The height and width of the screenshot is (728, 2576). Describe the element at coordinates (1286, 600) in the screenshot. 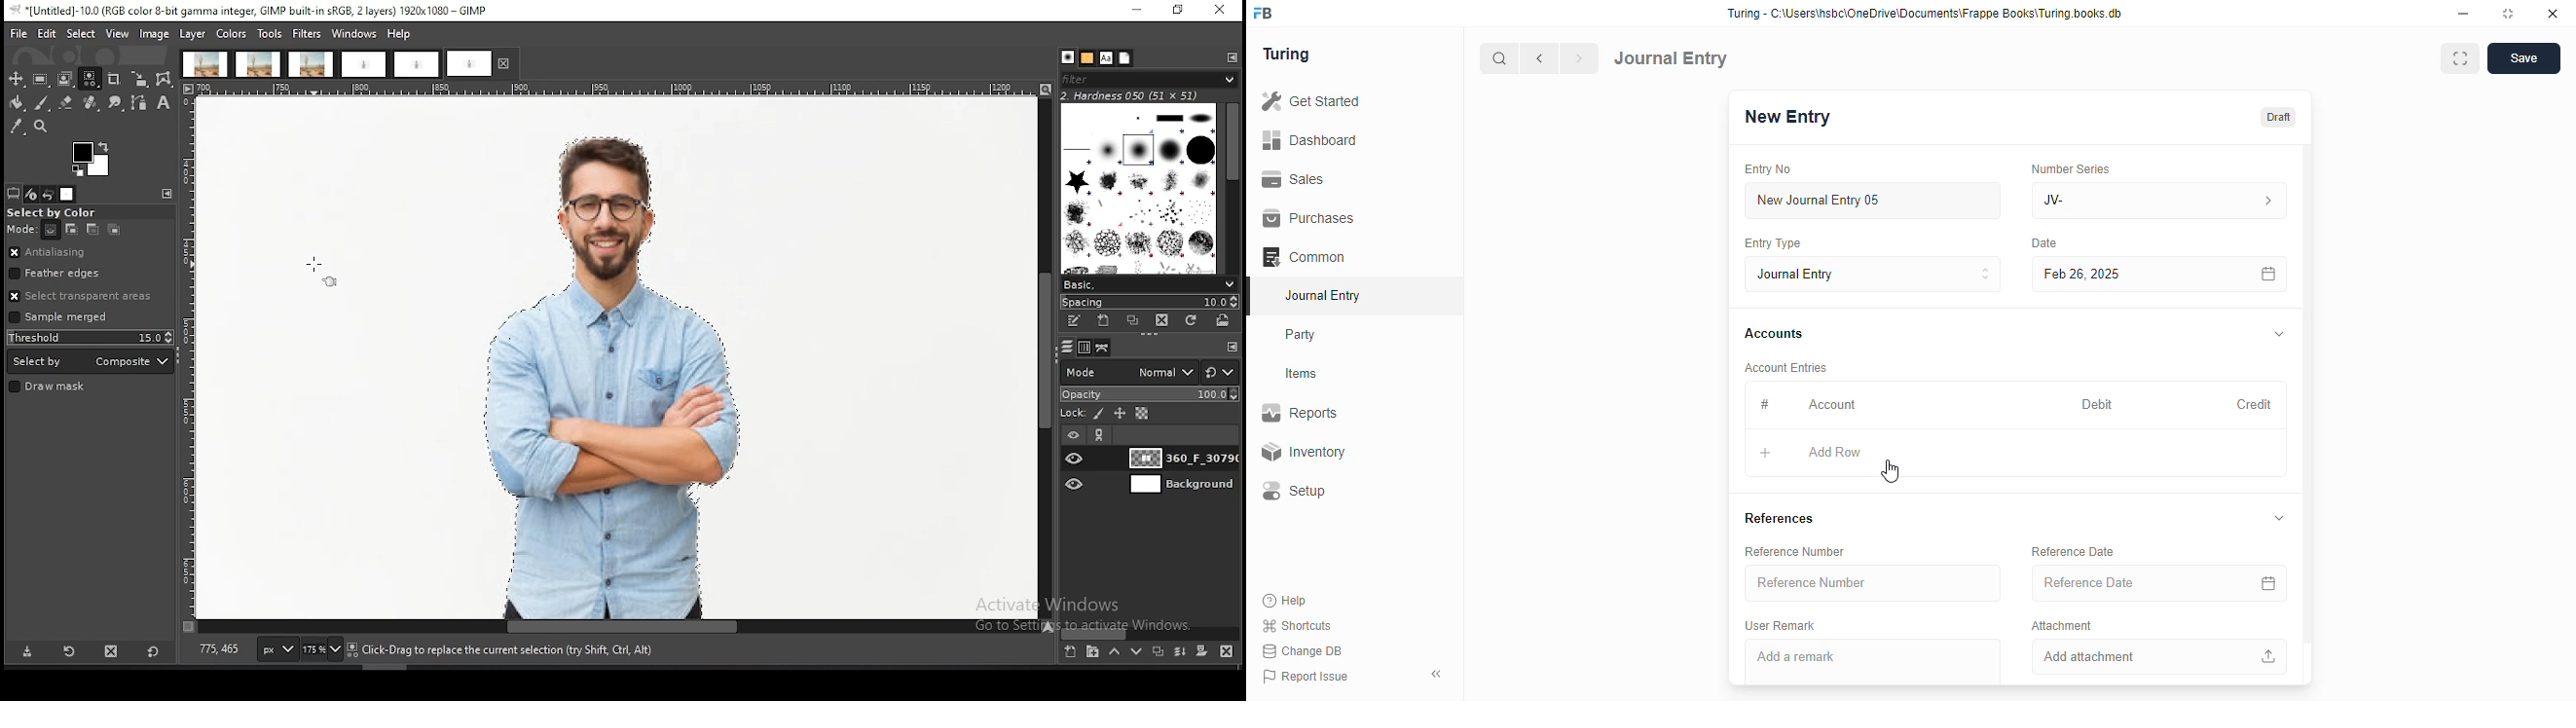

I see `help` at that location.